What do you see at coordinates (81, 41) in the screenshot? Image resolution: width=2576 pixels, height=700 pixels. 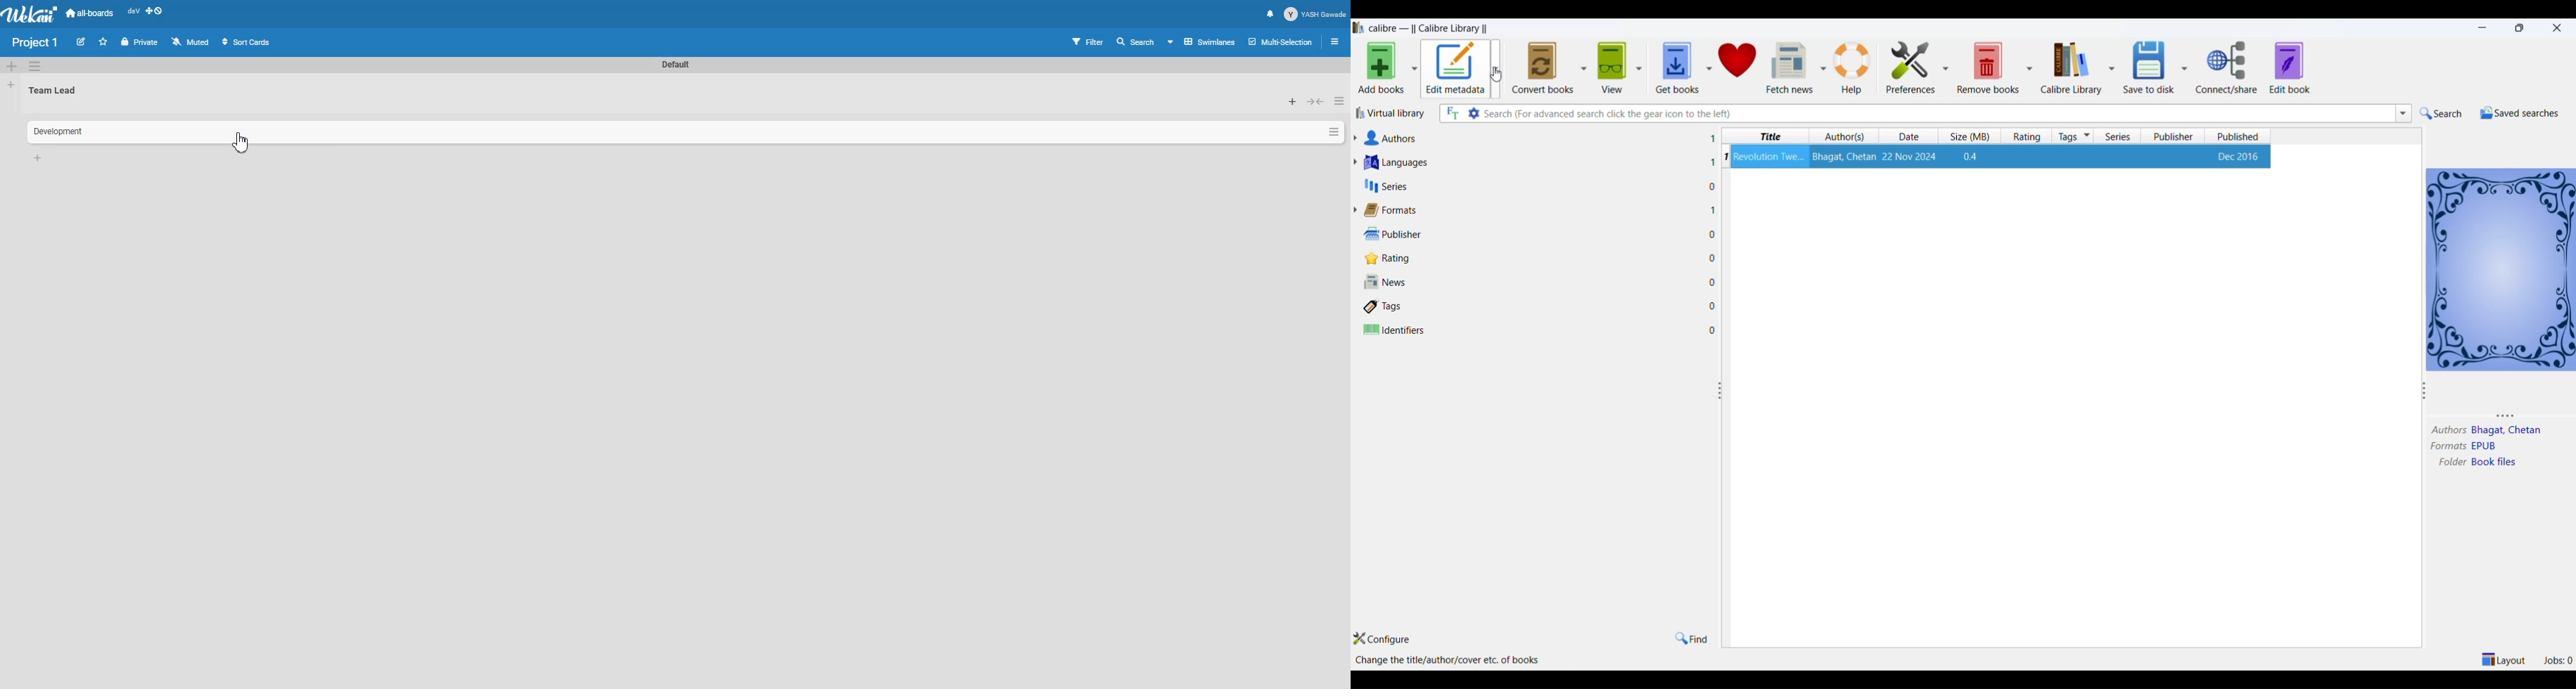 I see `Edit` at bounding box center [81, 41].